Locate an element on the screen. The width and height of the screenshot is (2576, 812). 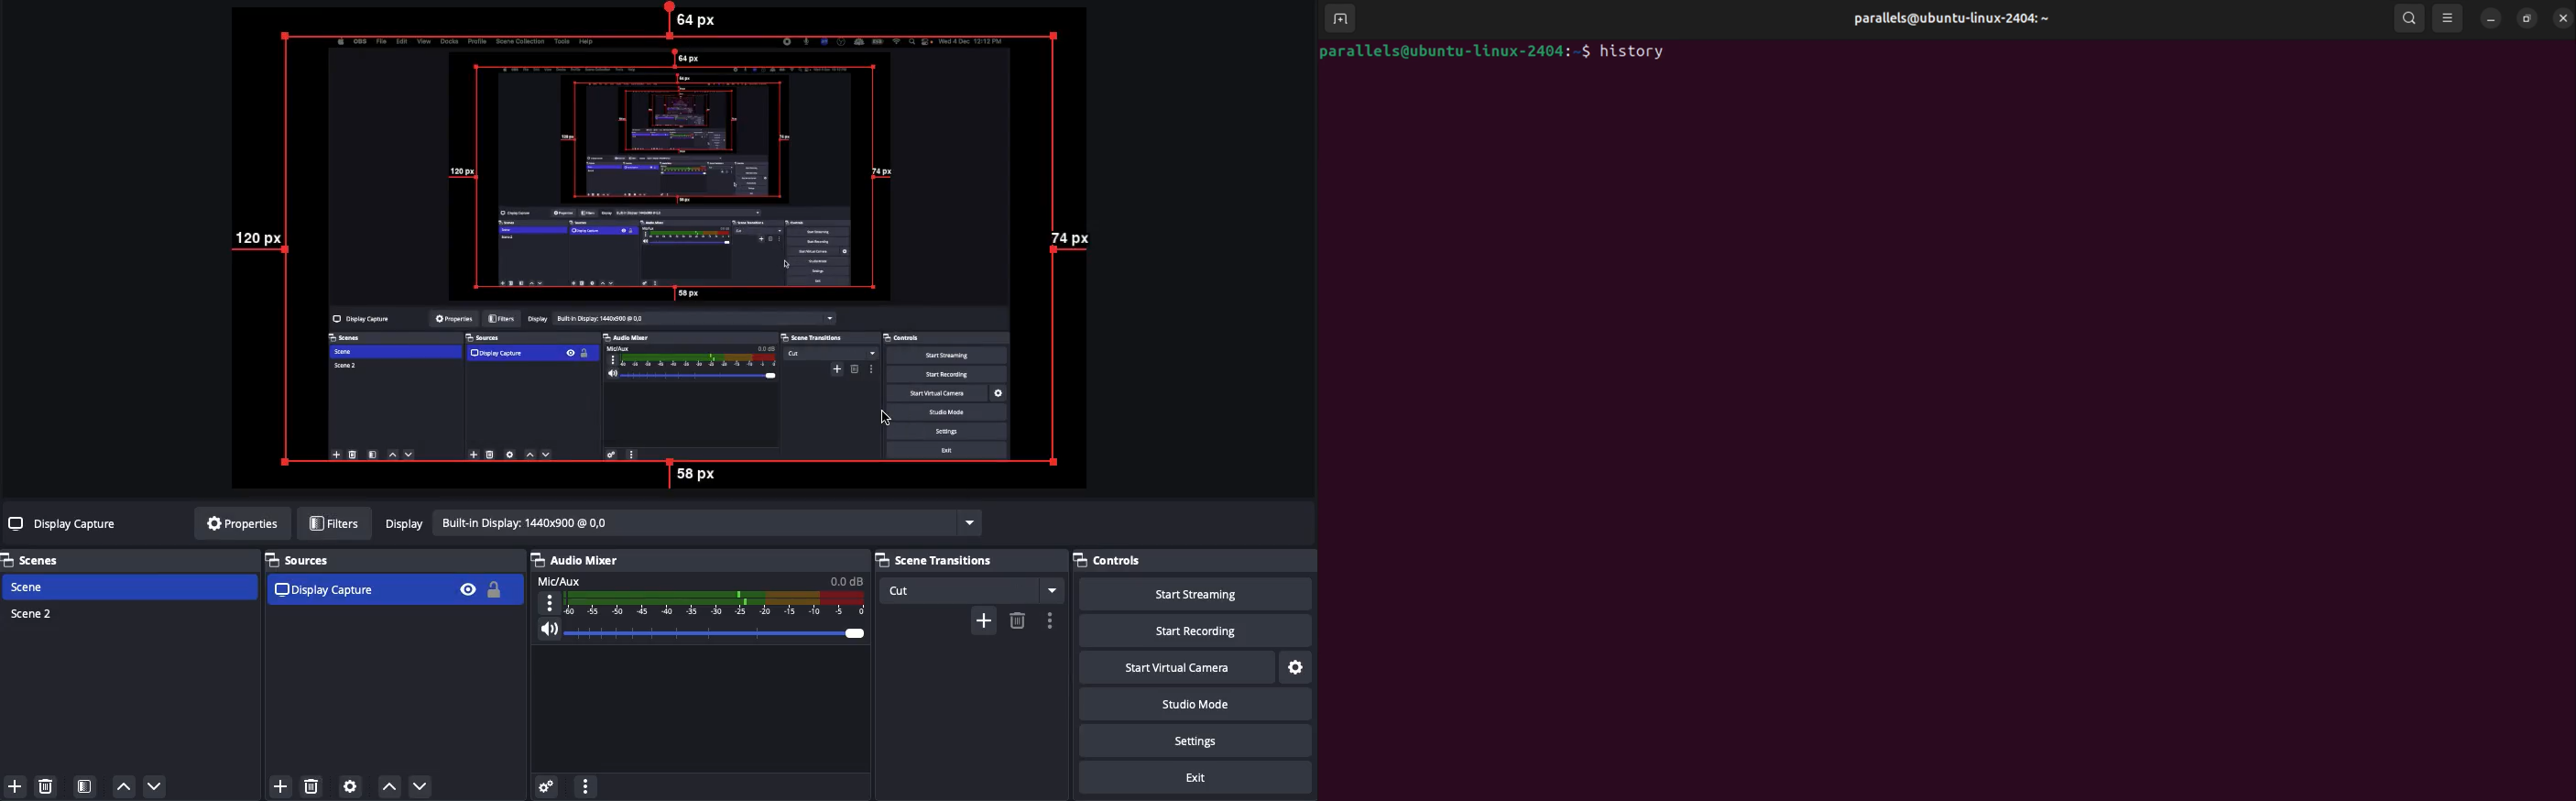
Built-in Display: 1440x900 @ 0,0 is located at coordinates (680, 523).